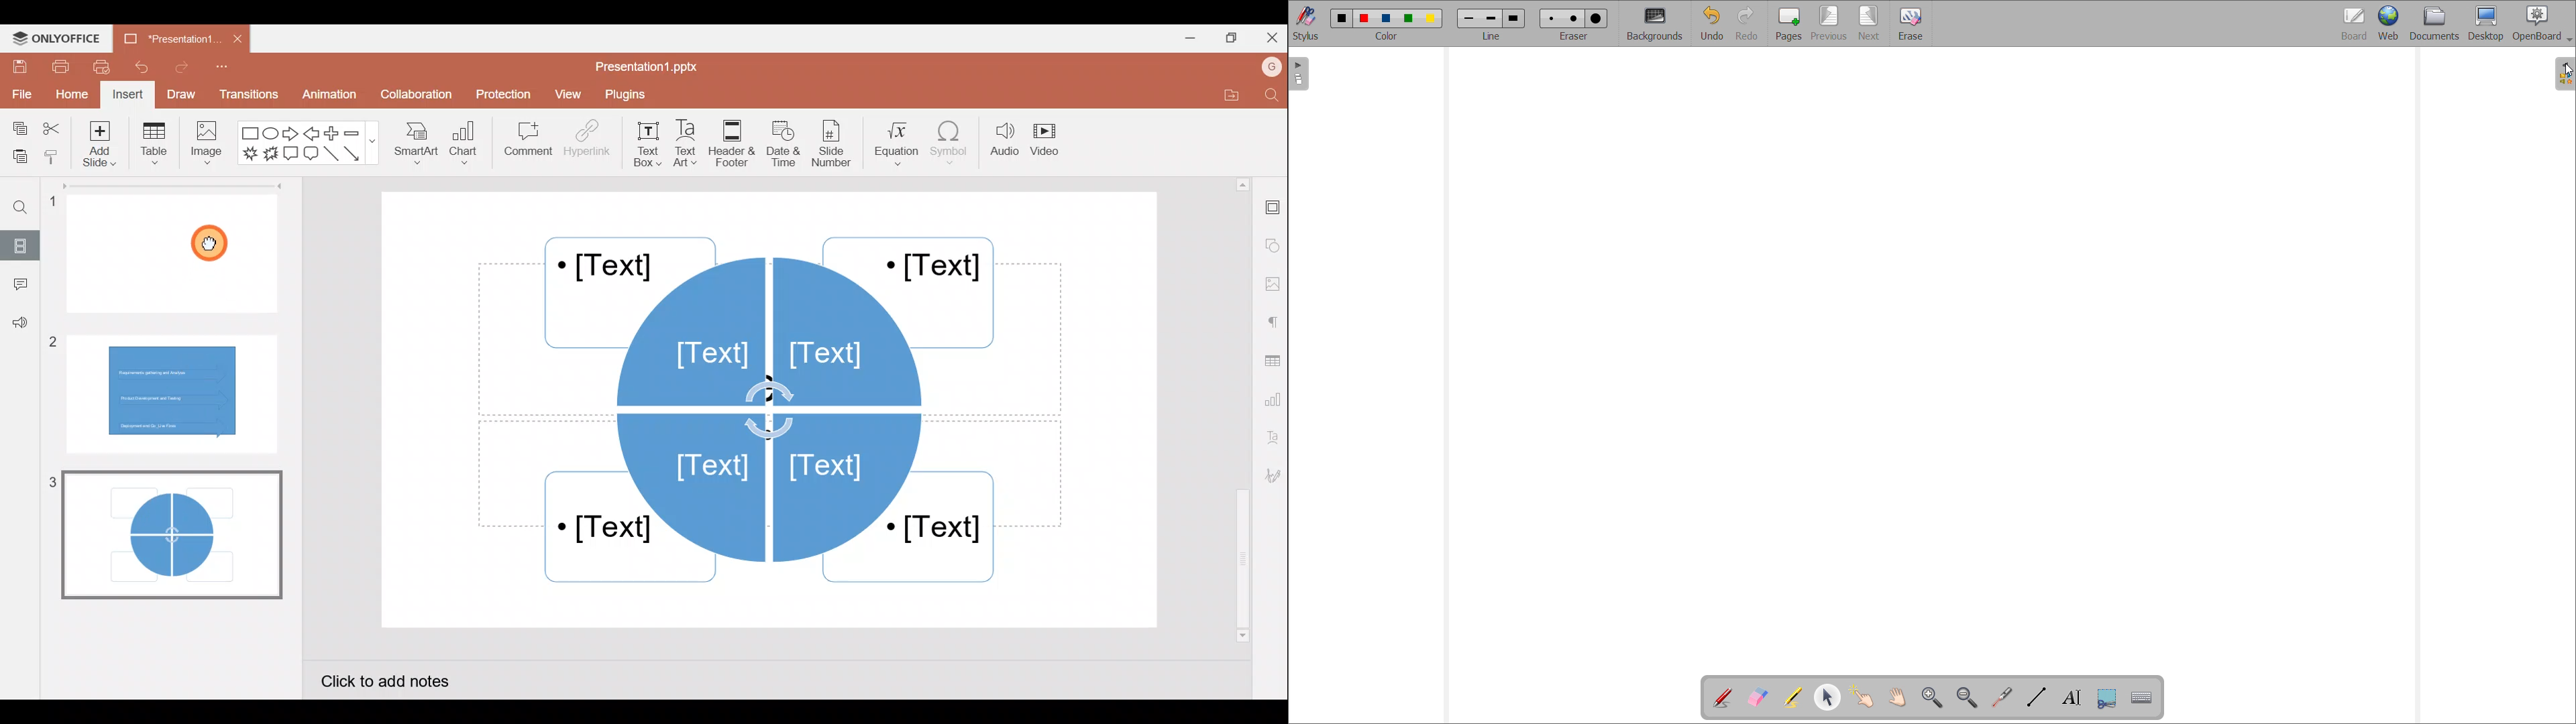 The width and height of the screenshot is (2576, 728). Describe the element at coordinates (774, 408) in the screenshot. I see `Presentation slide` at that location.